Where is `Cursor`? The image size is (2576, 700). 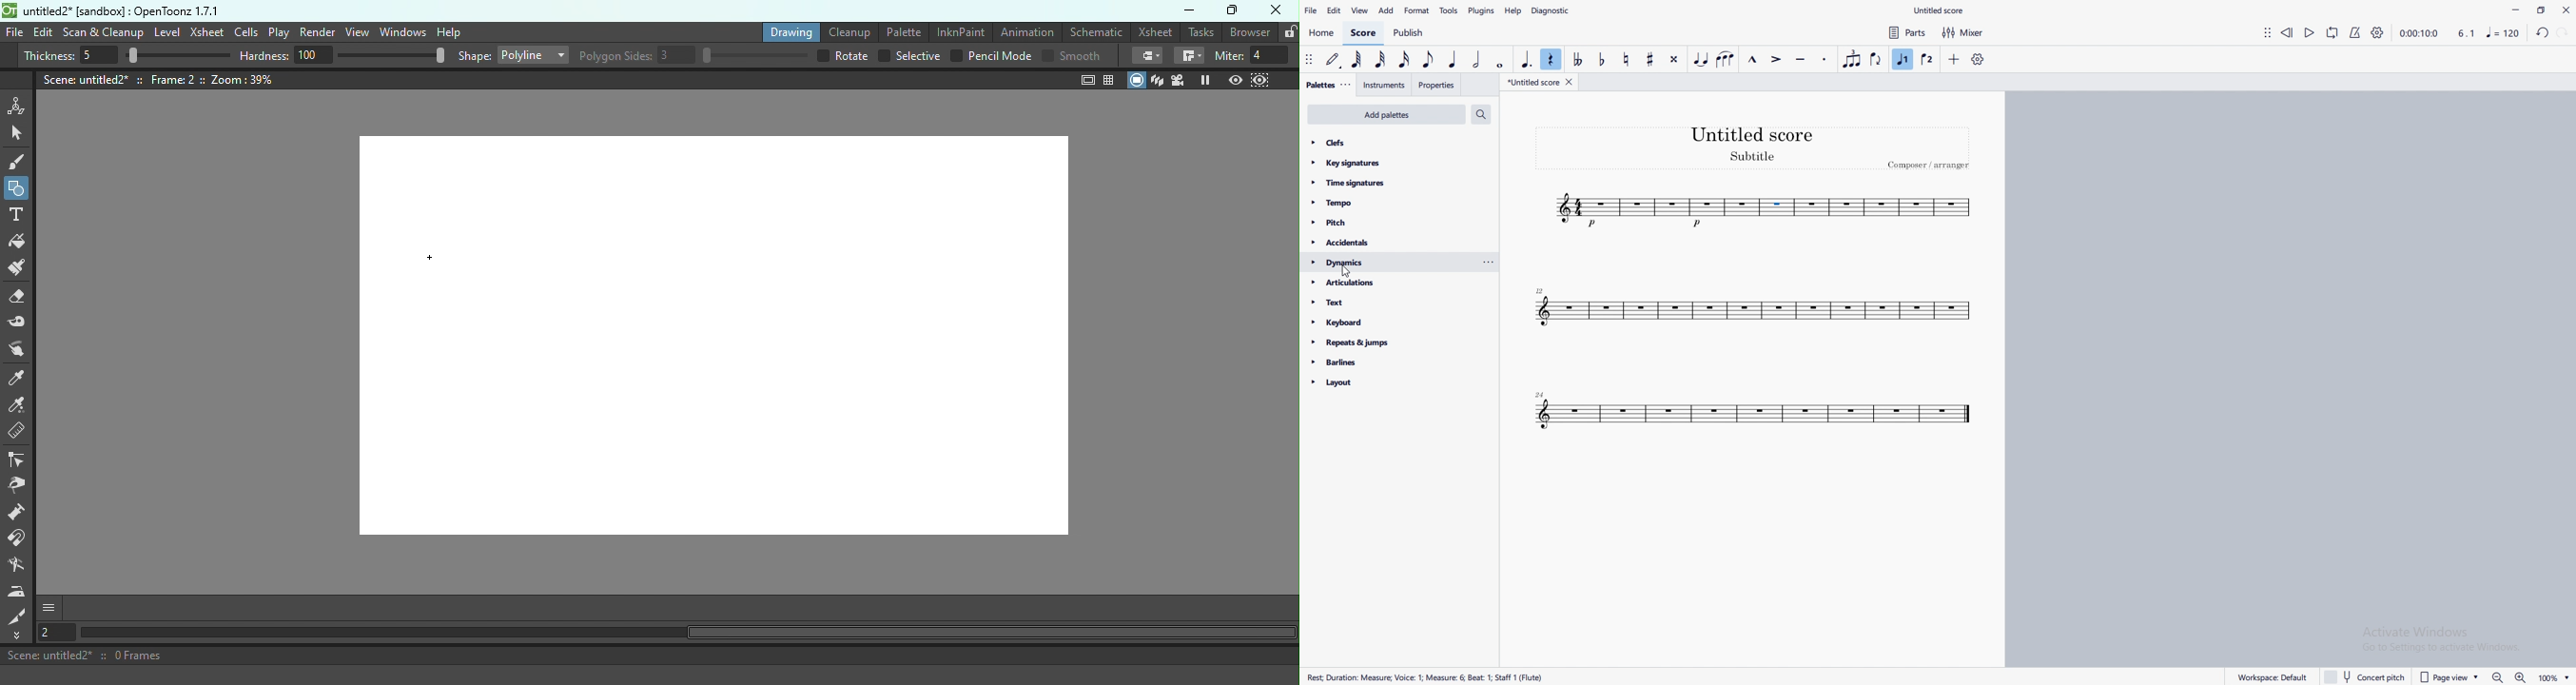 Cursor is located at coordinates (423, 265).